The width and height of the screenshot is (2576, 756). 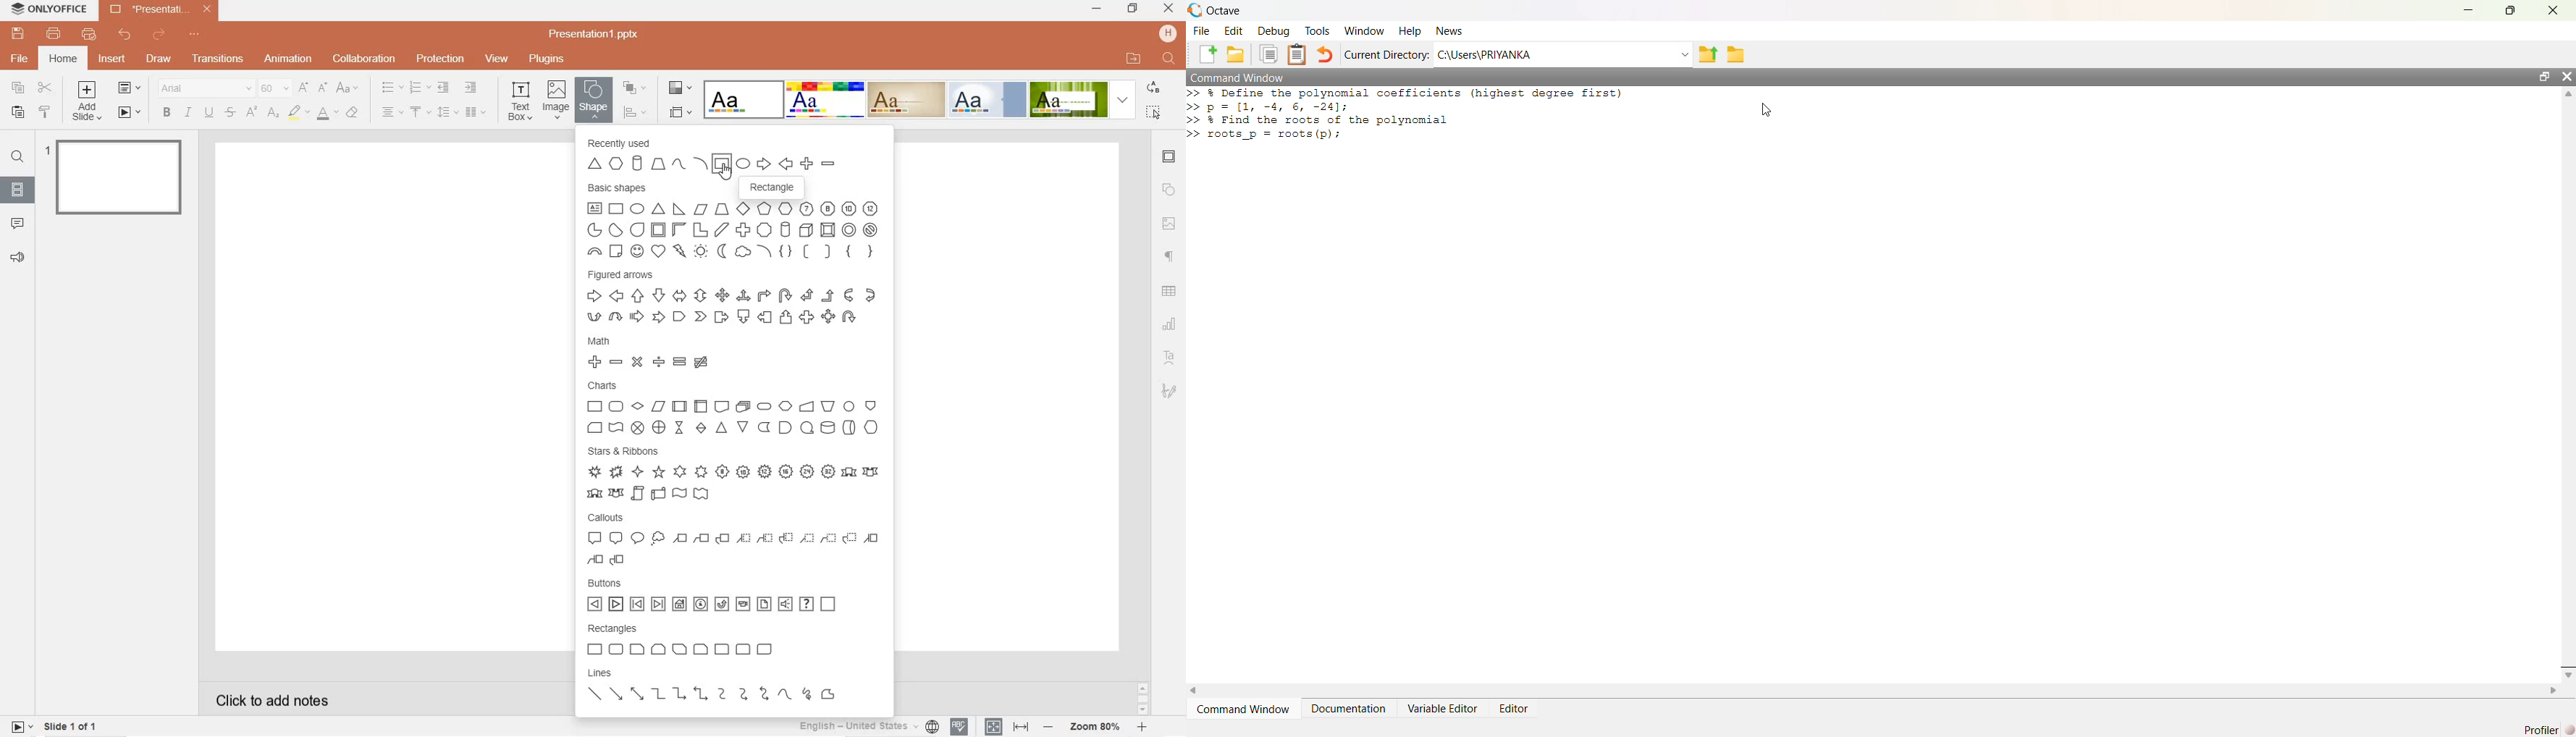 I want to click on Left Arrow, so click(x=786, y=164).